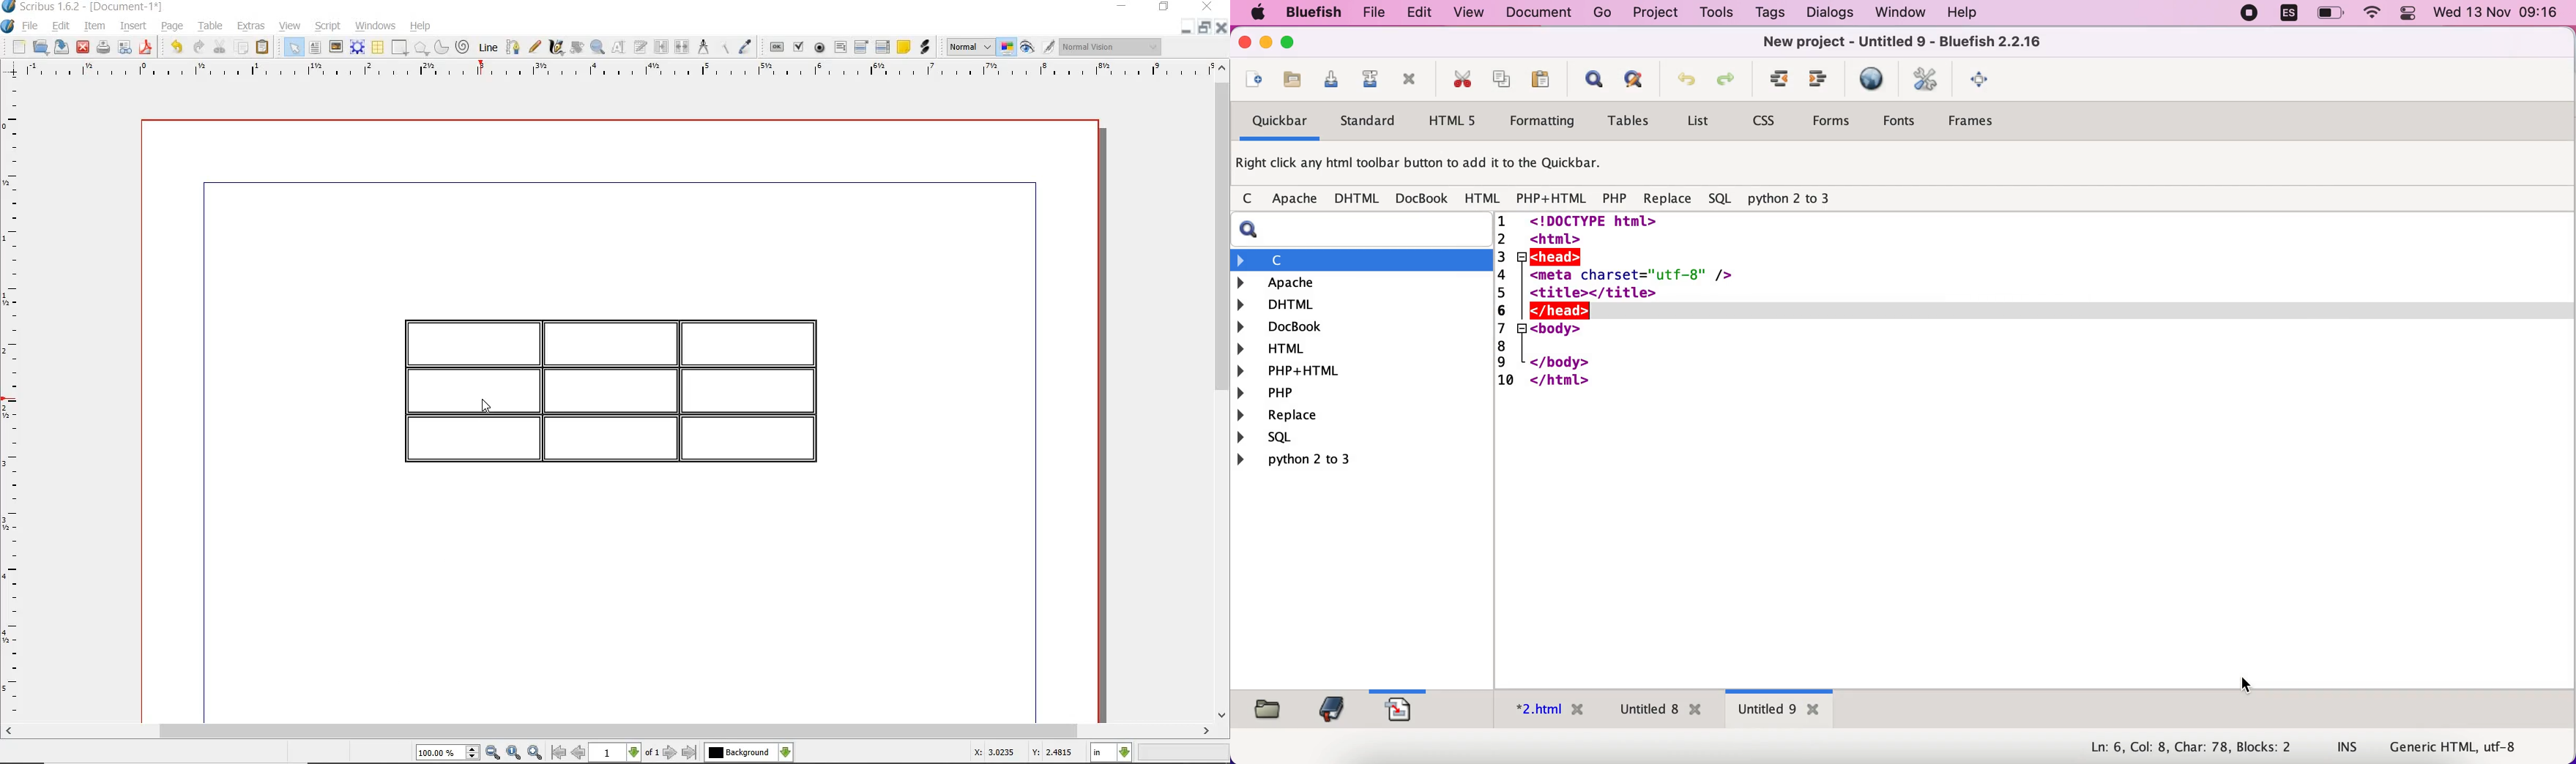  Describe the element at coordinates (1026, 48) in the screenshot. I see `preview mode` at that location.